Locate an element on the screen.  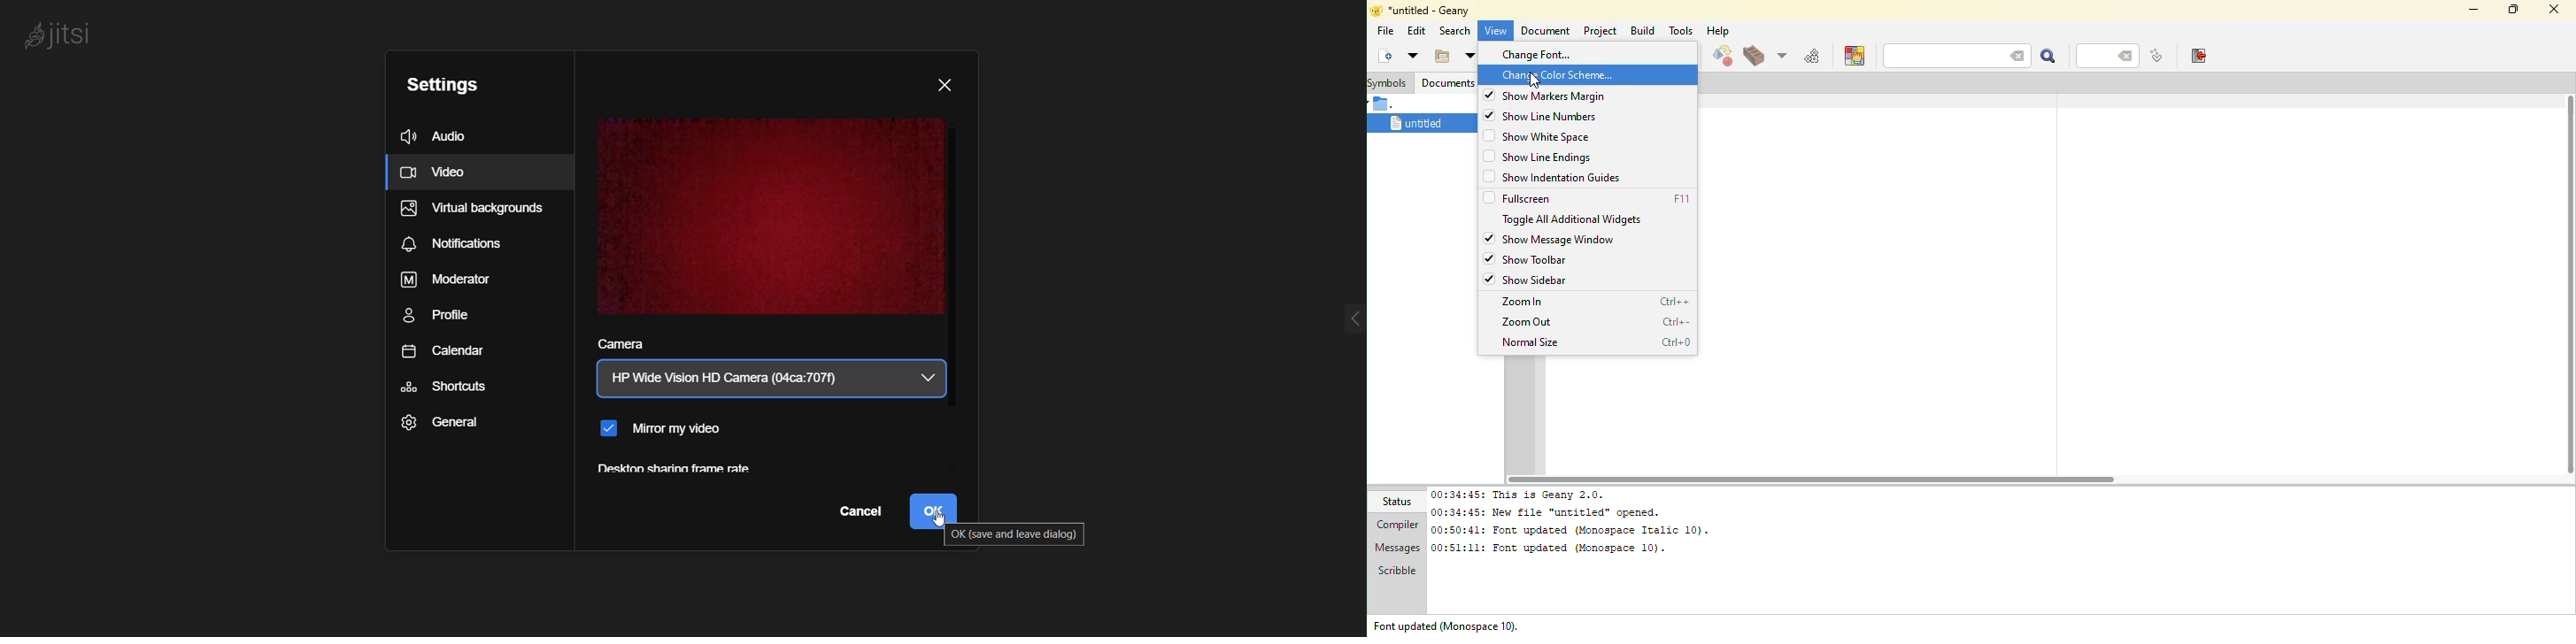
ok is located at coordinates (935, 510).